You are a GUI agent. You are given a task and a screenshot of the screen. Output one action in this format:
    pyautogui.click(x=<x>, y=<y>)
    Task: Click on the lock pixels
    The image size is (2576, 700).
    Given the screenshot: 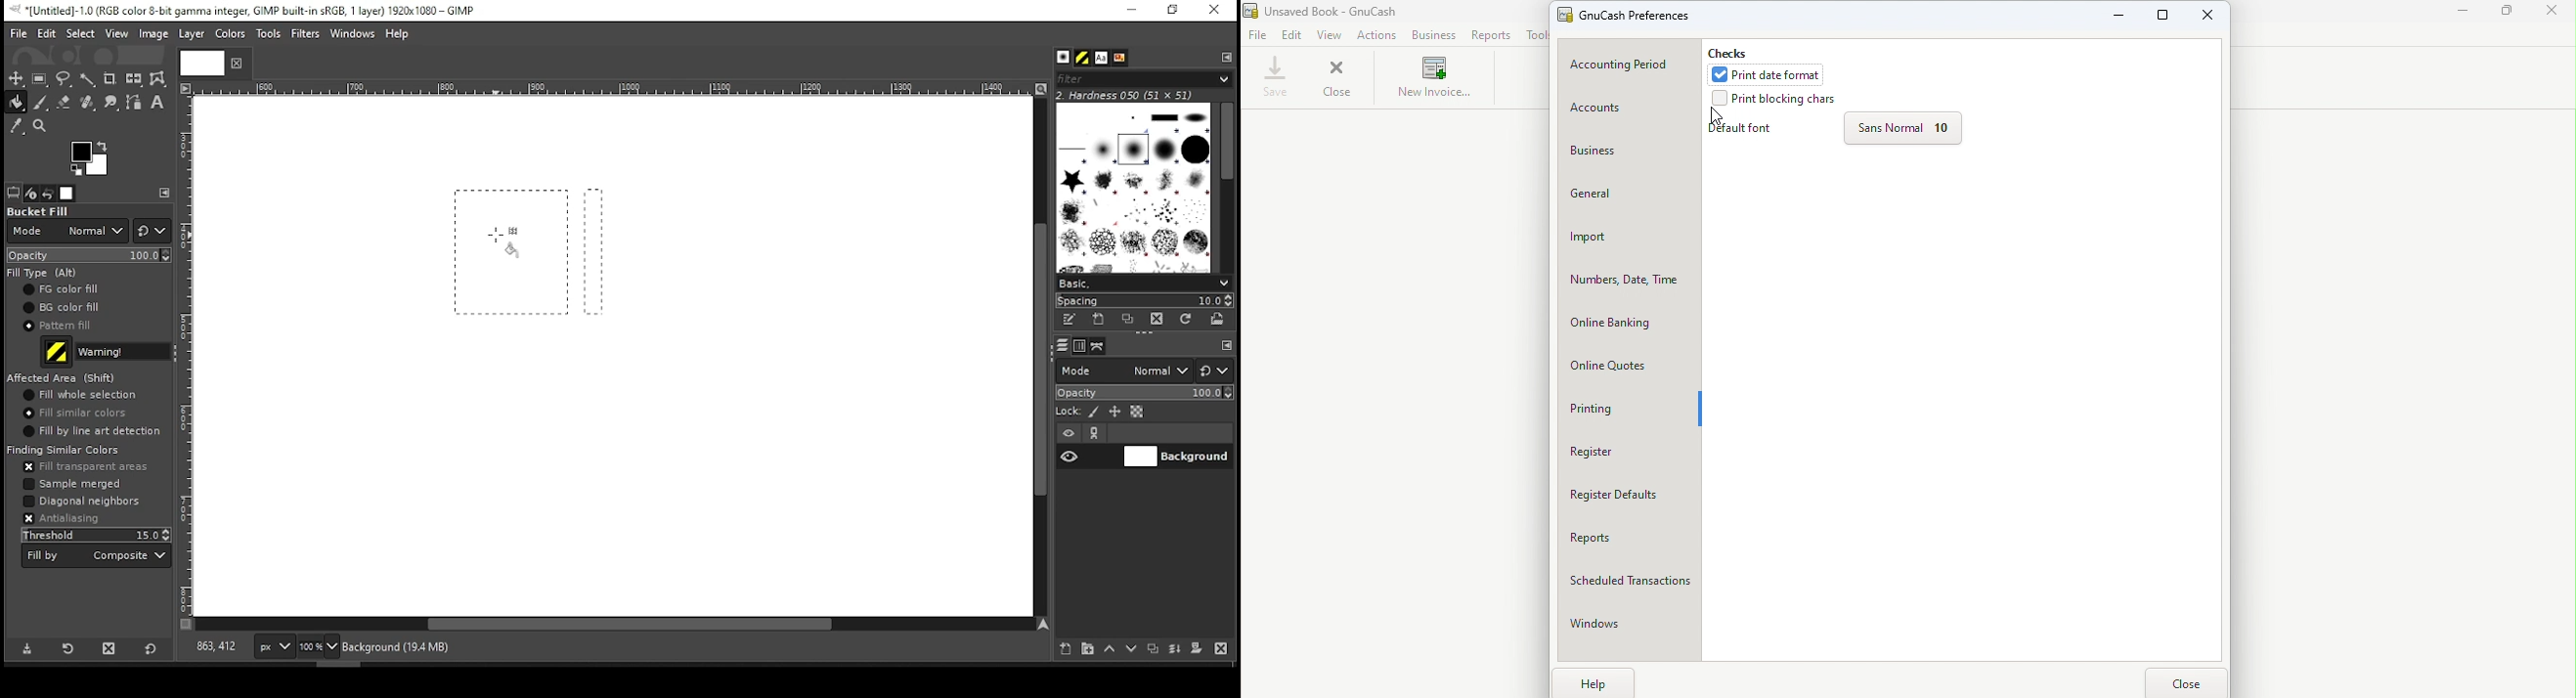 What is the action you would take?
    pyautogui.click(x=1097, y=412)
    